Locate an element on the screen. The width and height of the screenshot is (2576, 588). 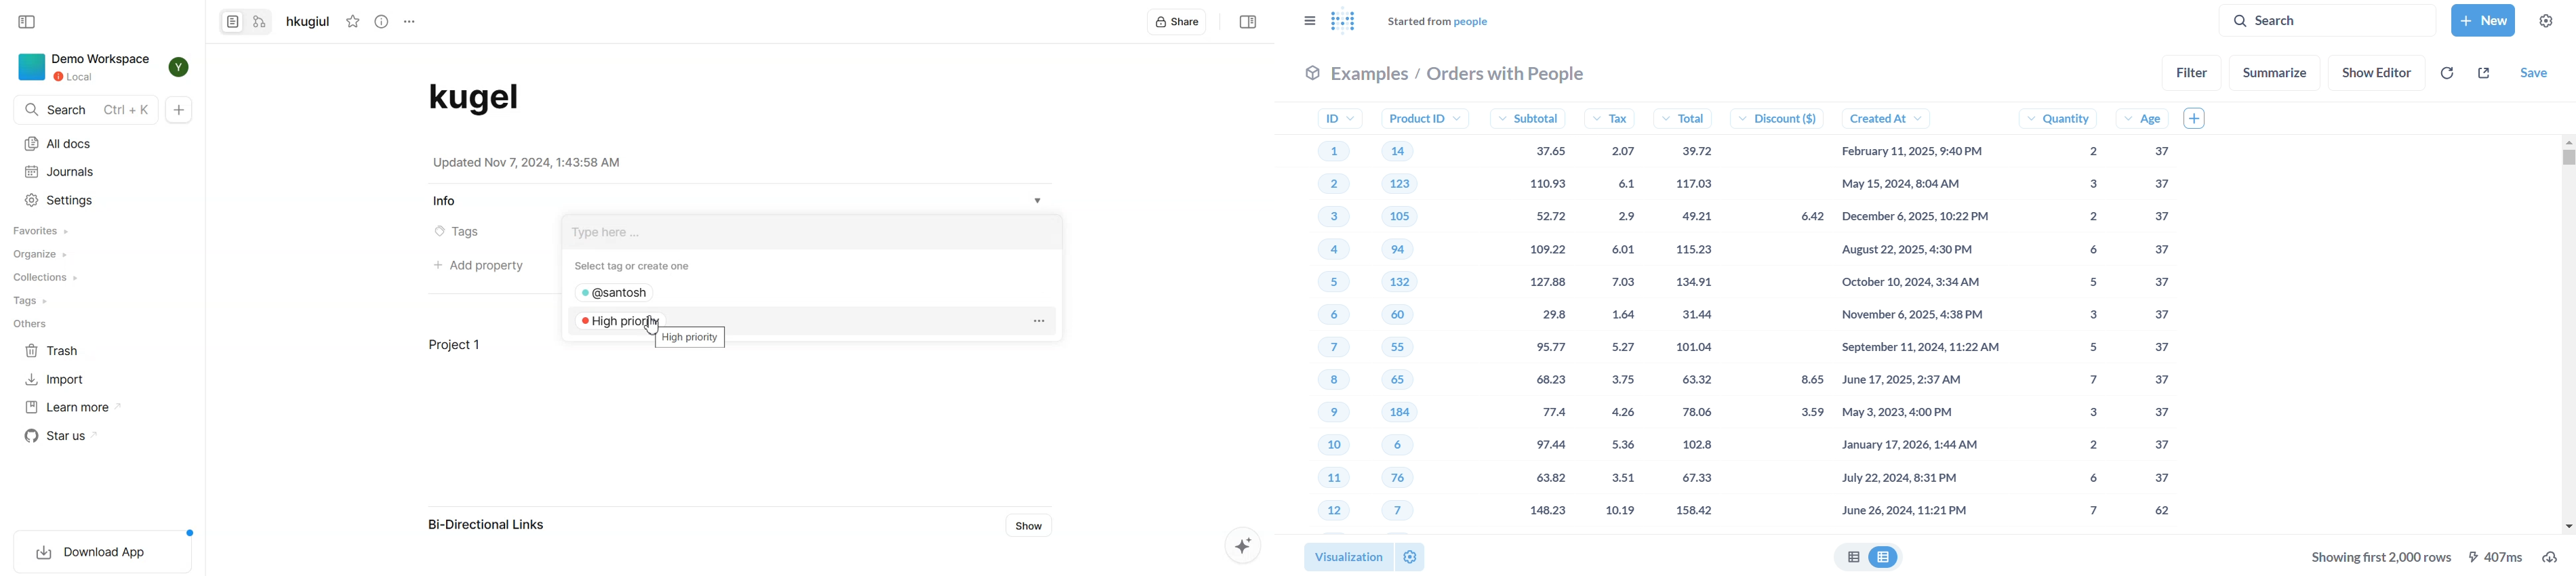
Convert to edgeless is located at coordinates (260, 23).